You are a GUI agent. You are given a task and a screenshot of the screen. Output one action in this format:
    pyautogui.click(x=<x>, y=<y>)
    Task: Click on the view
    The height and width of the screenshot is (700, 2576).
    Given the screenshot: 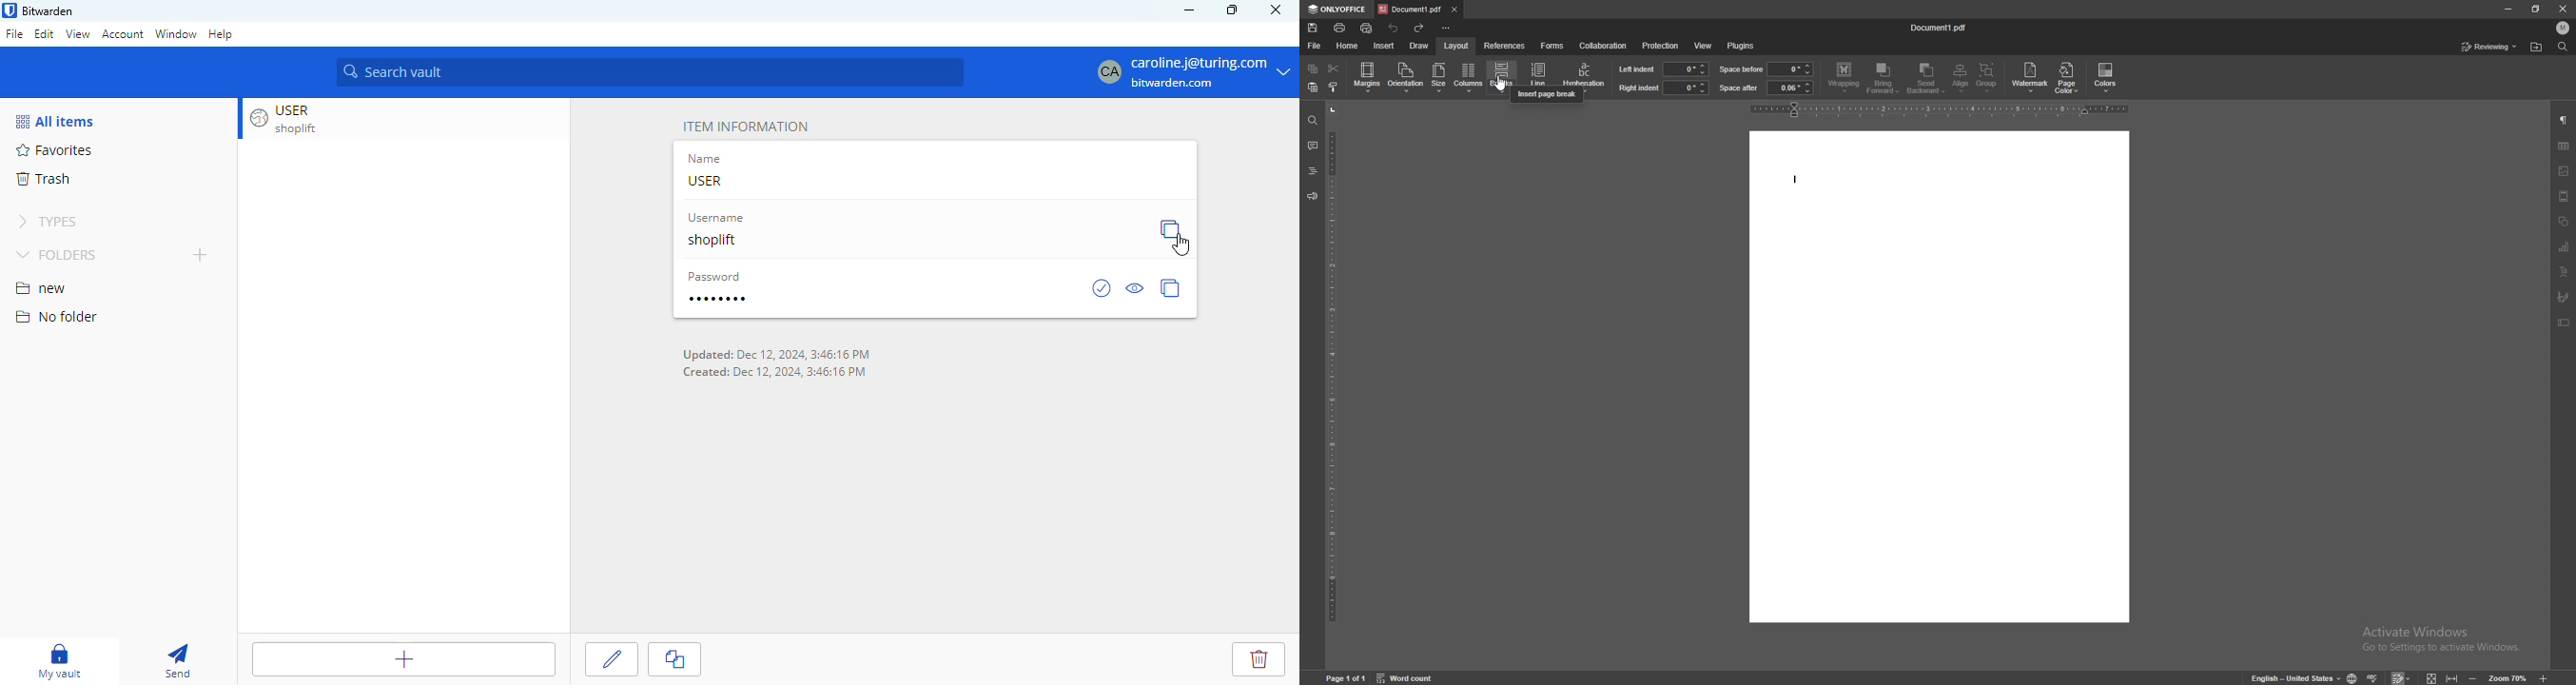 What is the action you would take?
    pyautogui.click(x=1703, y=46)
    